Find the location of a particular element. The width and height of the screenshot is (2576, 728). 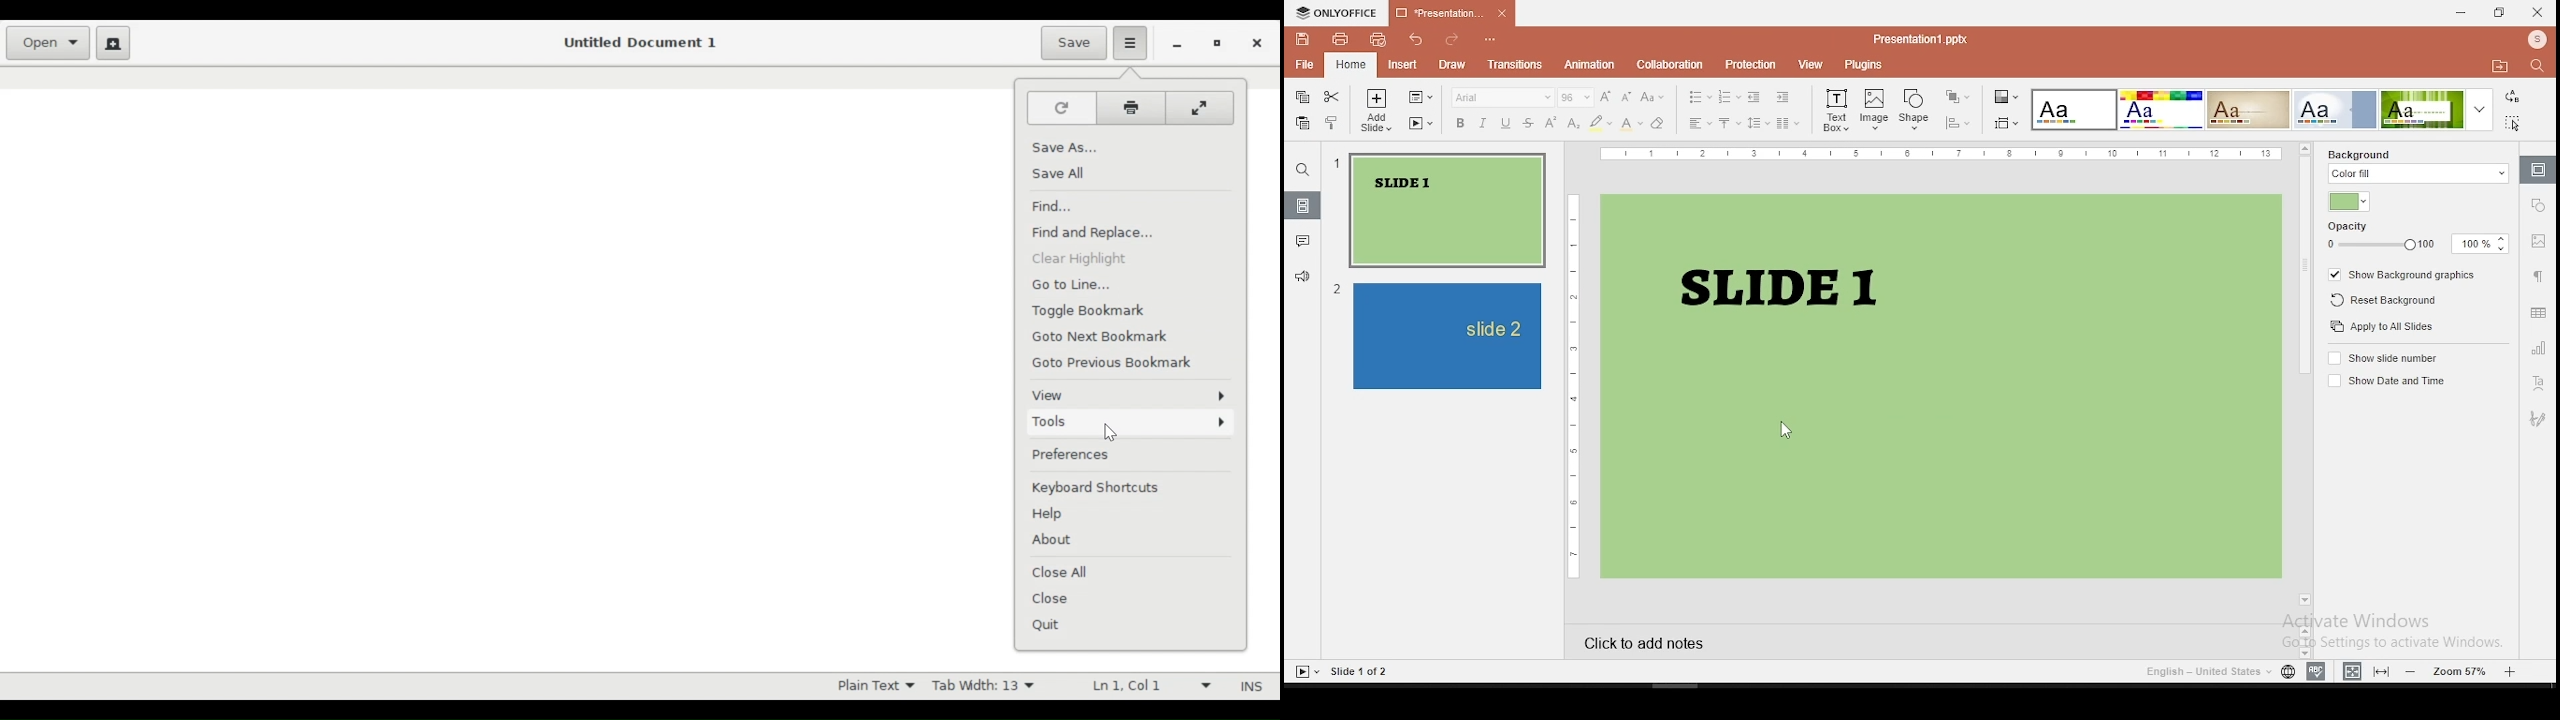

increment font size is located at coordinates (1606, 96).